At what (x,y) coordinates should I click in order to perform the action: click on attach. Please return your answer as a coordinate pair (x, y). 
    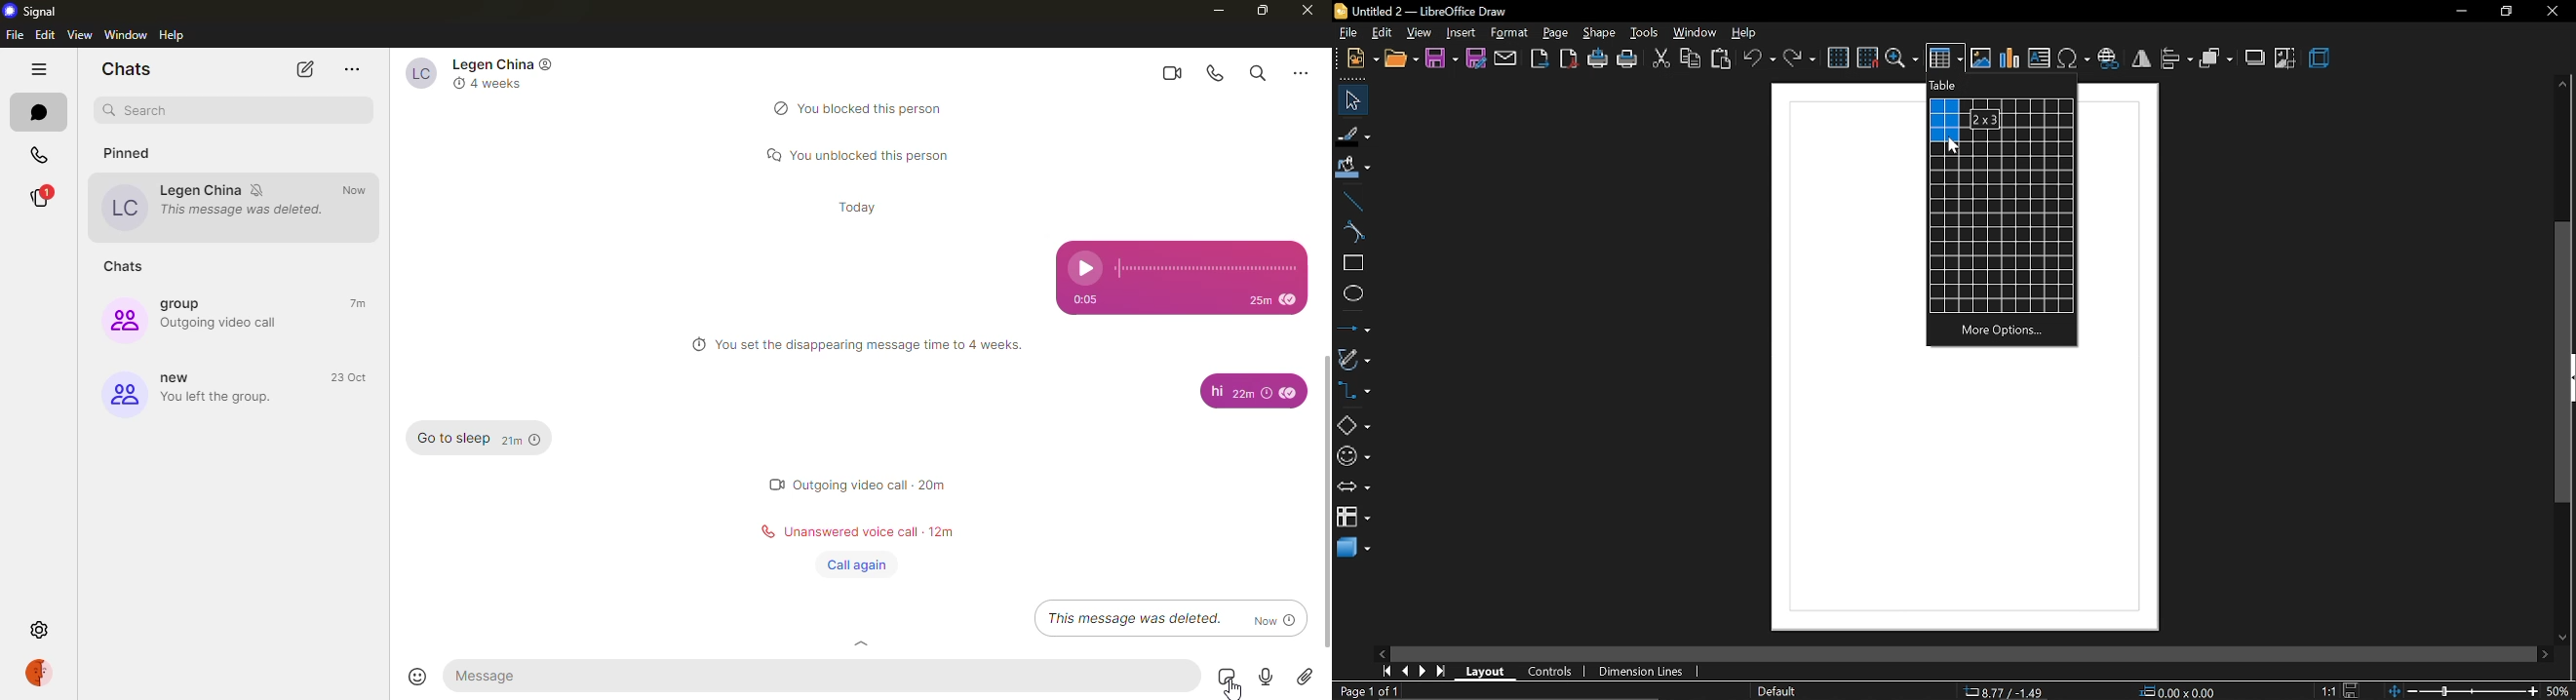
    Looking at the image, I should click on (1306, 678).